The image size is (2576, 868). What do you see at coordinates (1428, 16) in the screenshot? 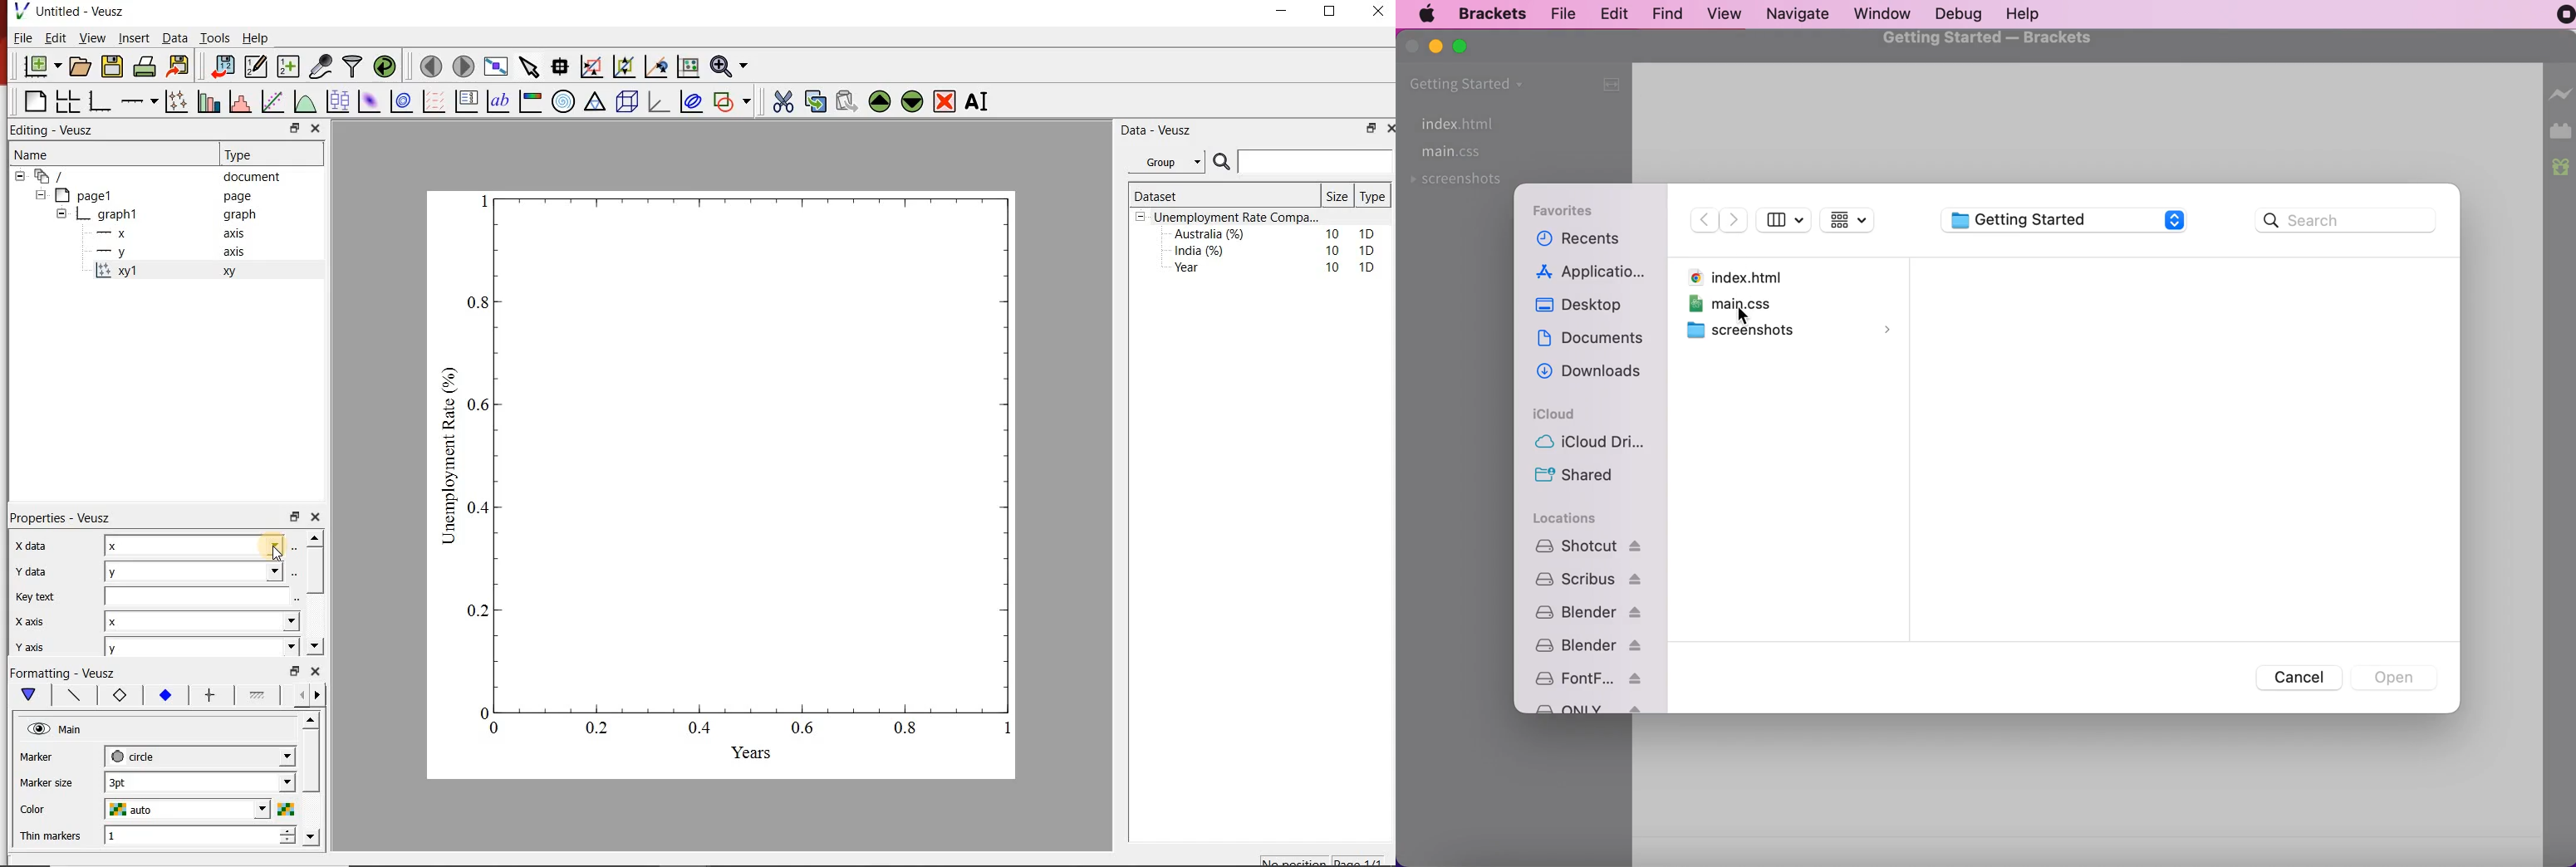
I see `mac logo` at bounding box center [1428, 16].